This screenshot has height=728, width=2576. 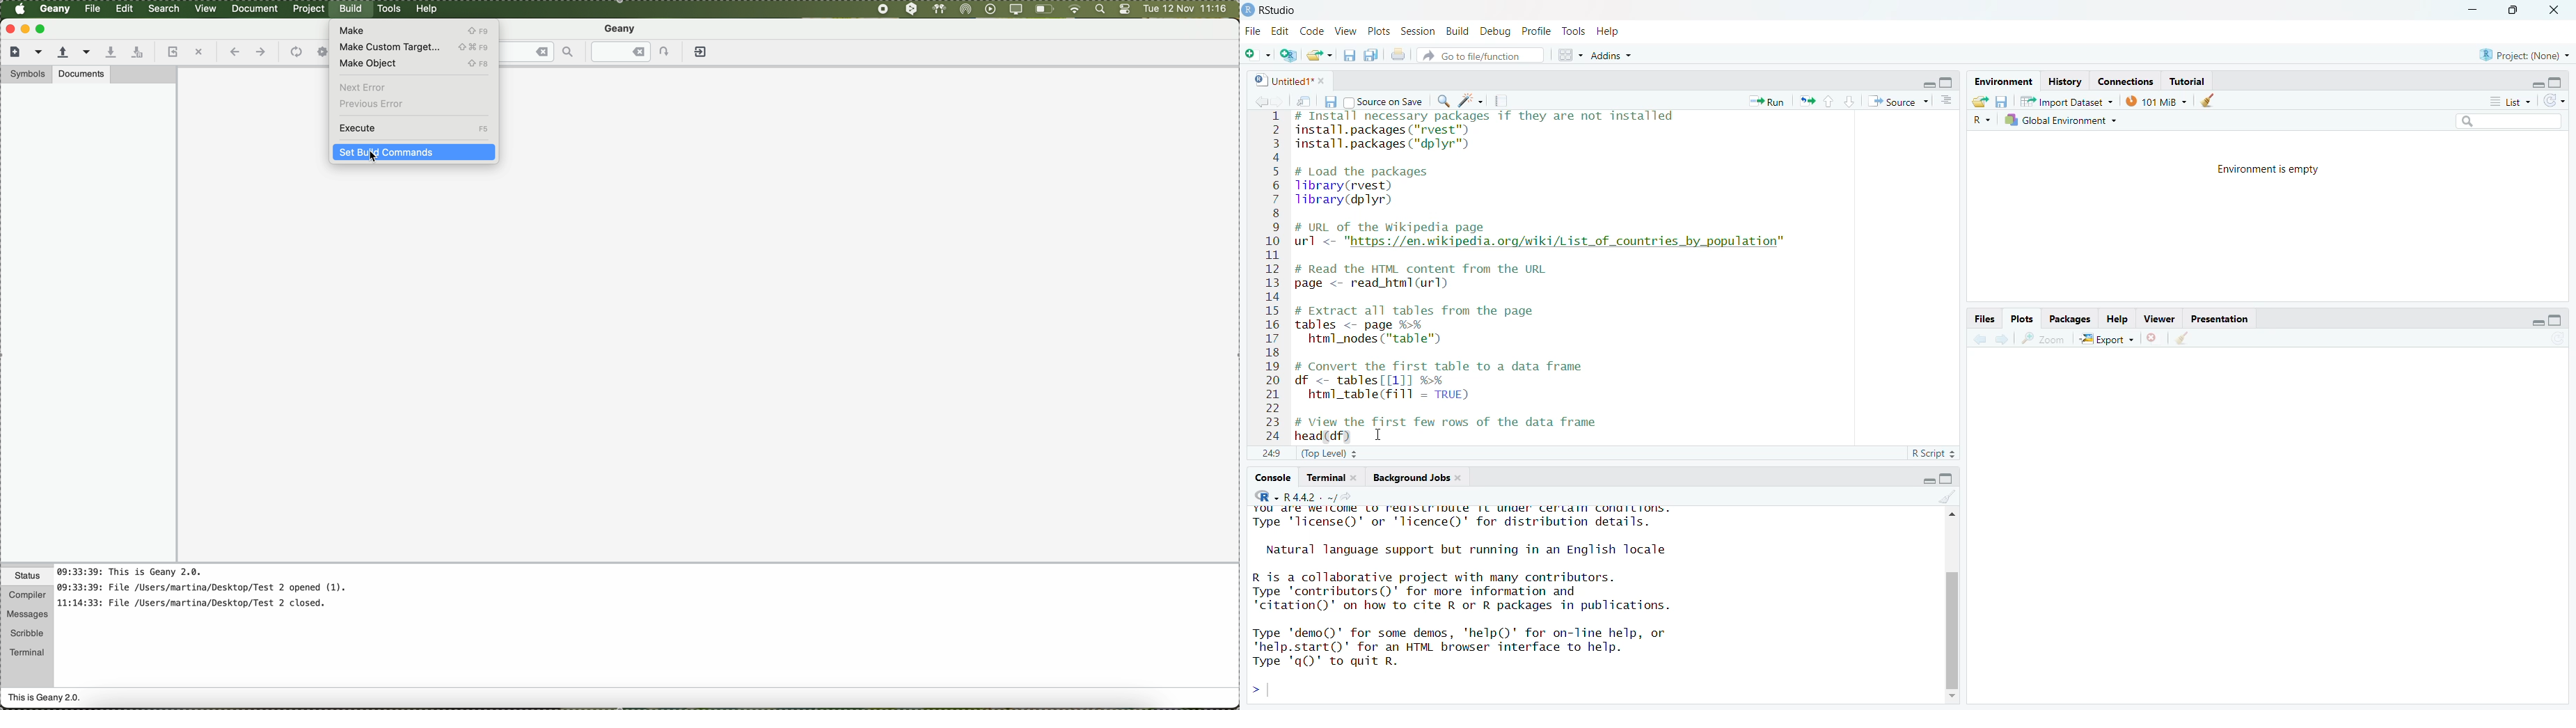 I want to click on You are welcome to redistribute it under certain conditions Type 'license()' or 'Ticence()' for distribution details., so click(x=1469, y=519).